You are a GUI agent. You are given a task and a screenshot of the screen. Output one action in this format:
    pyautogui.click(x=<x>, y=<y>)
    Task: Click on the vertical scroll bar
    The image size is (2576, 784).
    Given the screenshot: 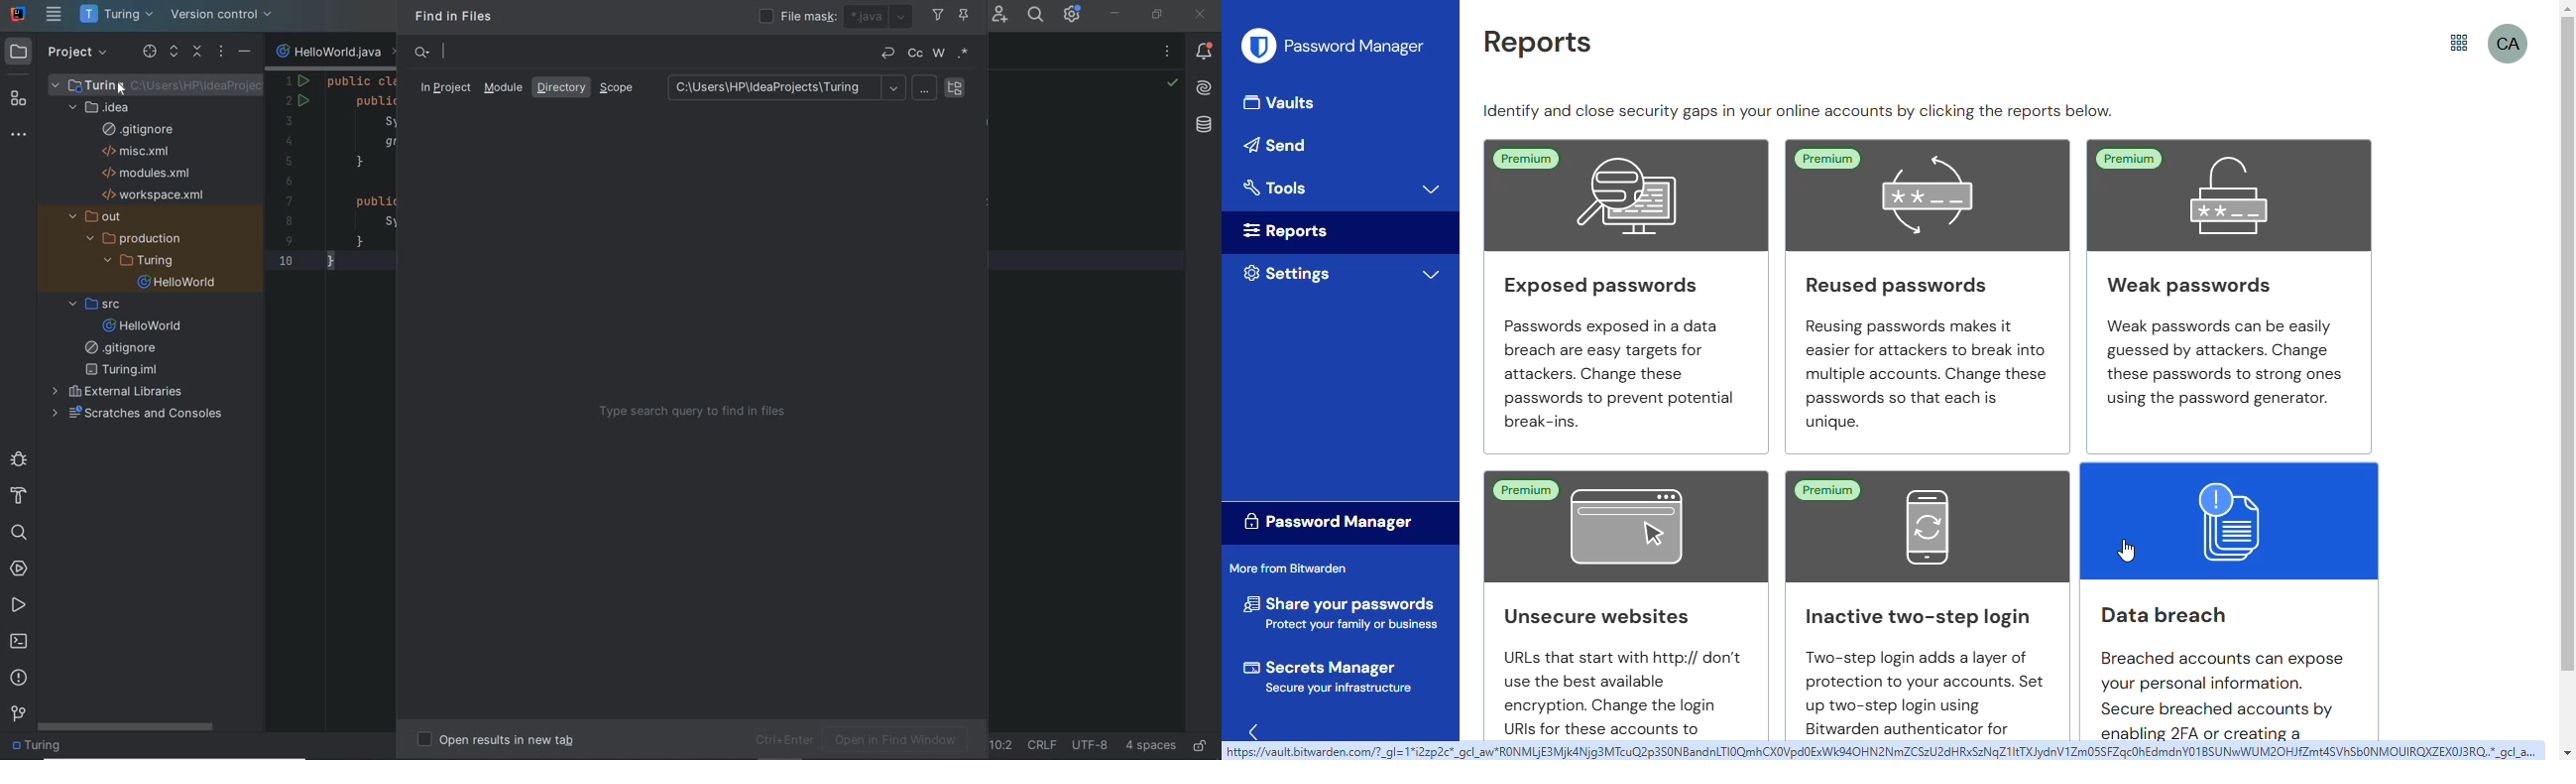 What is the action you would take?
    pyautogui.click(x=2566, y=344)
    